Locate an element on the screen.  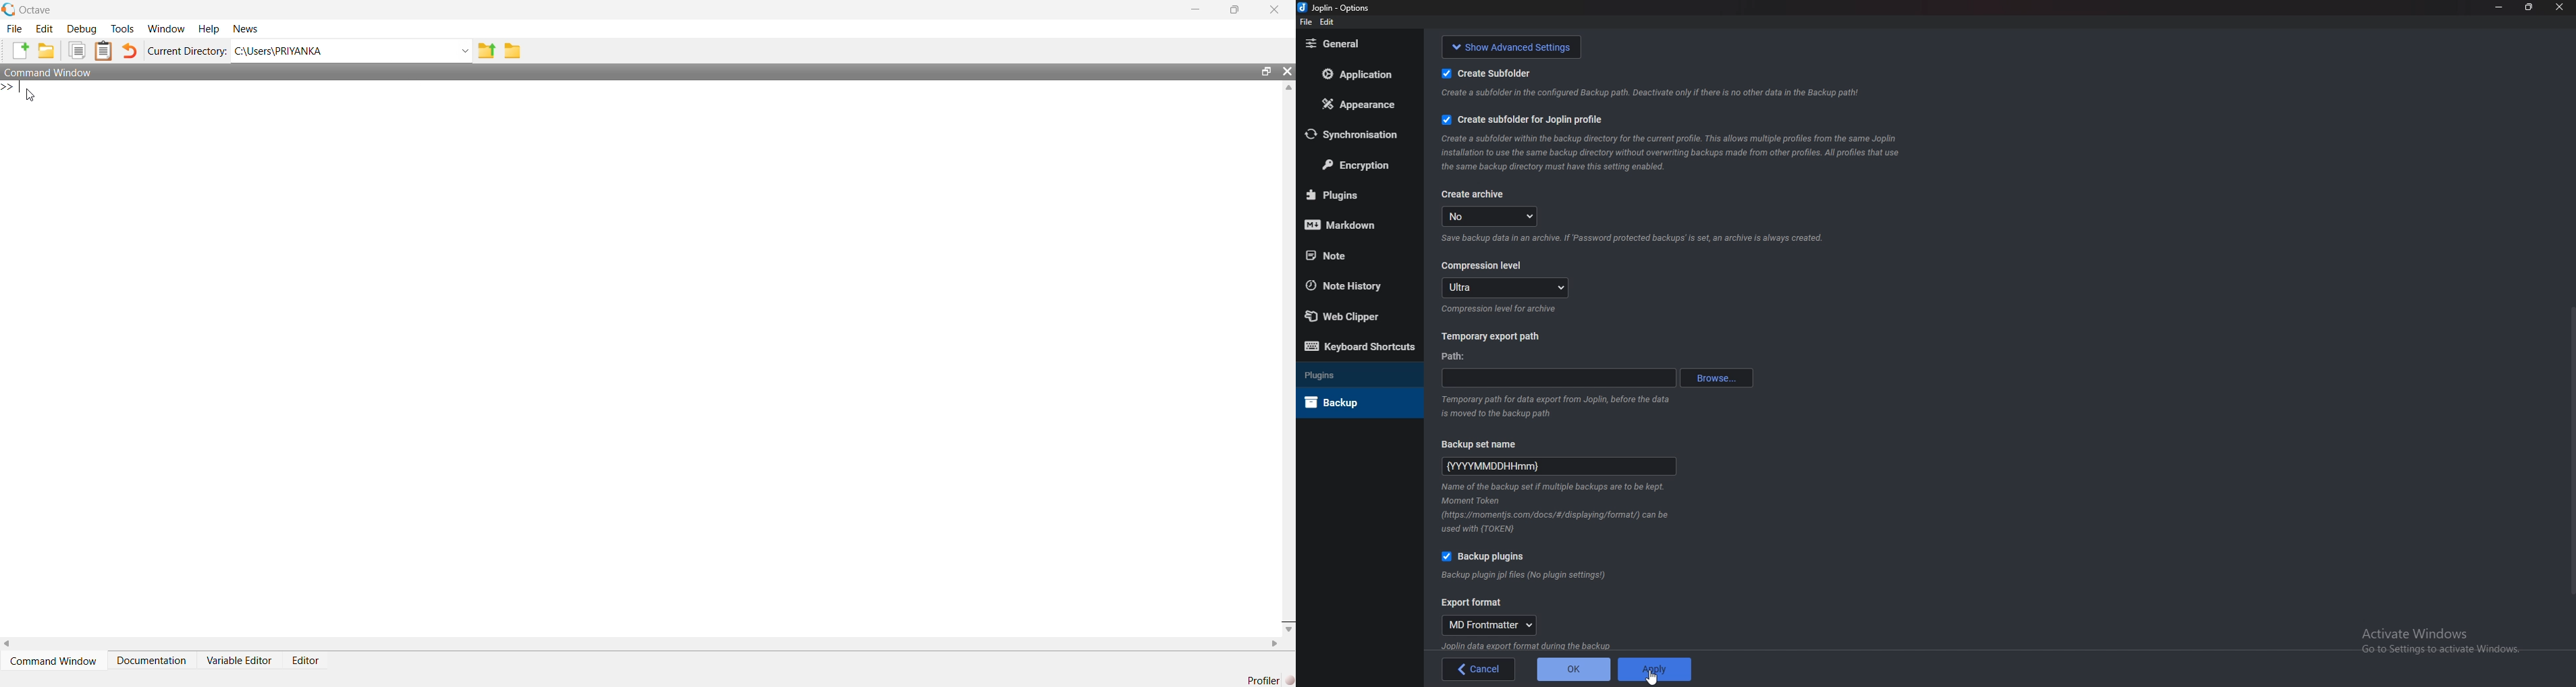
Command window is located at coordinates (48, 72).